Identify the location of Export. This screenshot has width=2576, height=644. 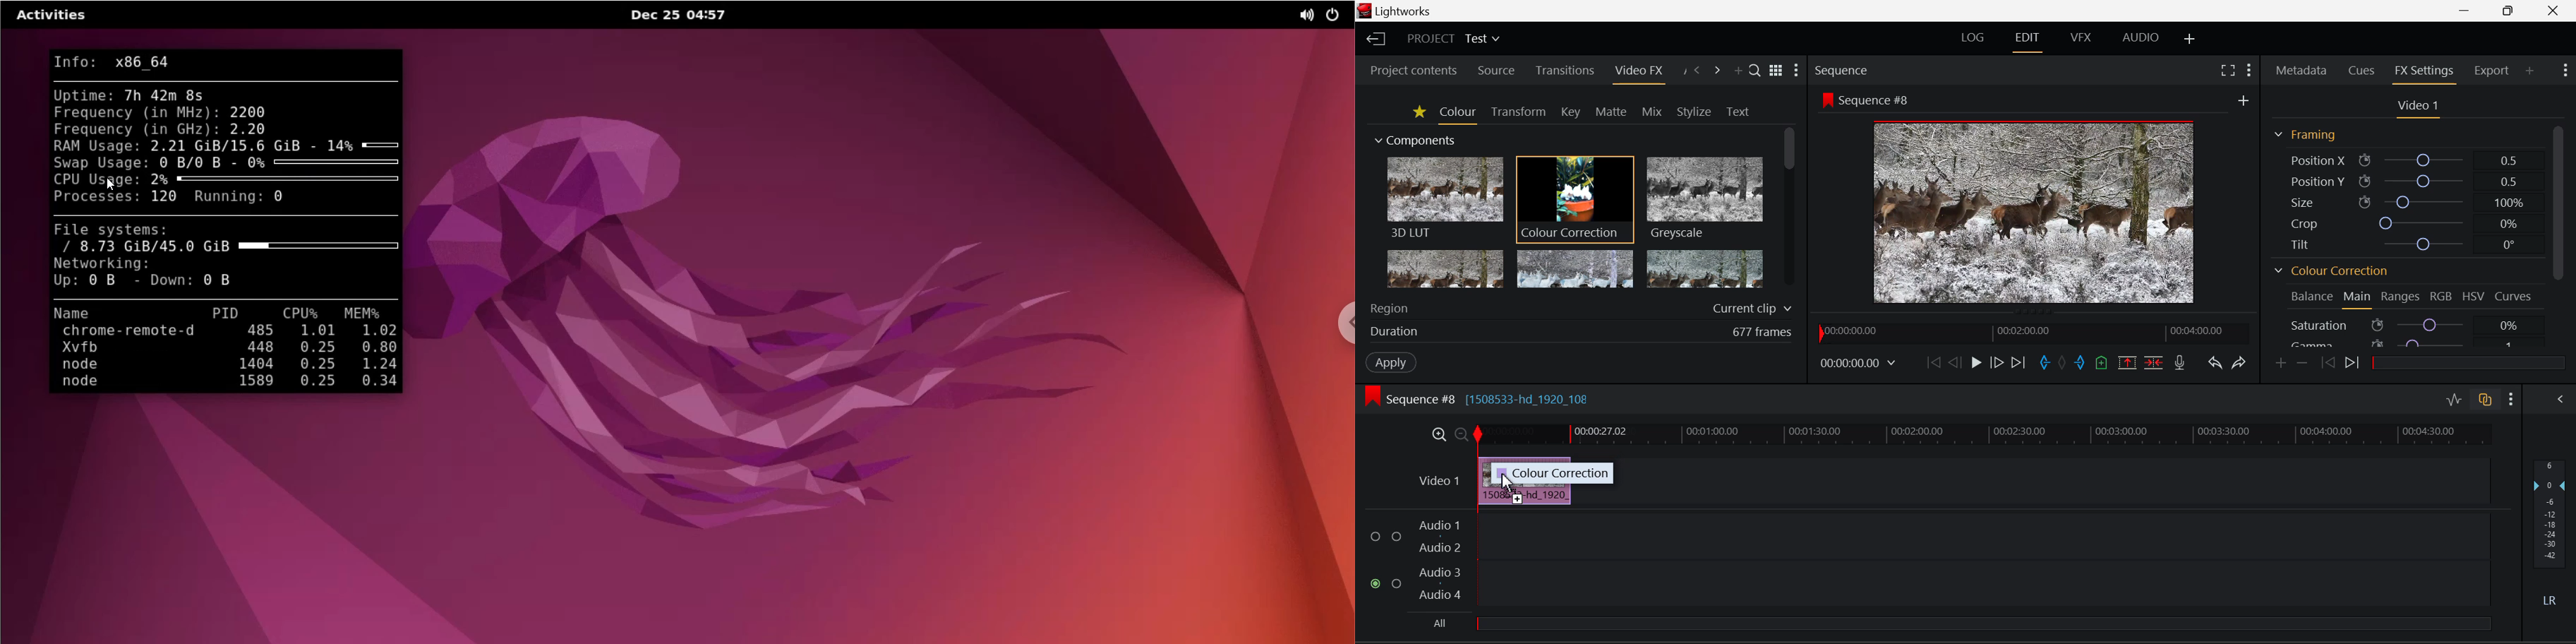
(2492, 71).